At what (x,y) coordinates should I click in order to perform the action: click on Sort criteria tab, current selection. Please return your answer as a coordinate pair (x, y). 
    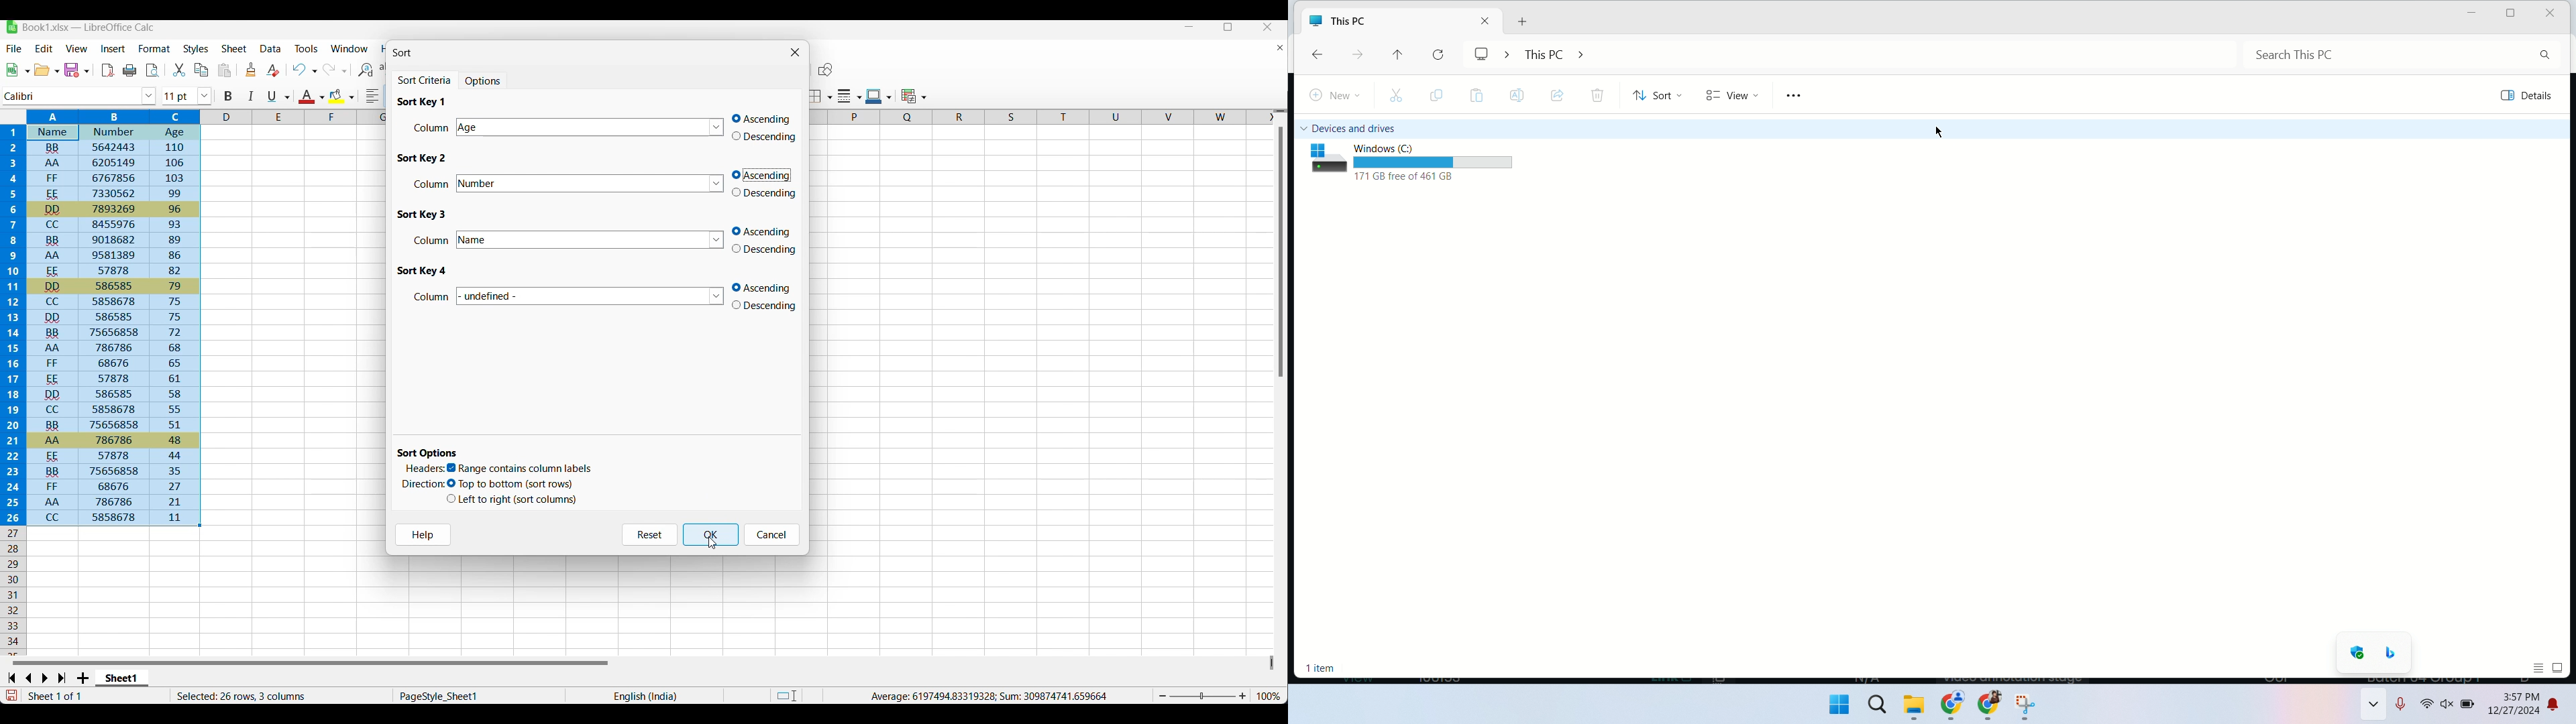
    Looking at the image, I should click on (427, 80).